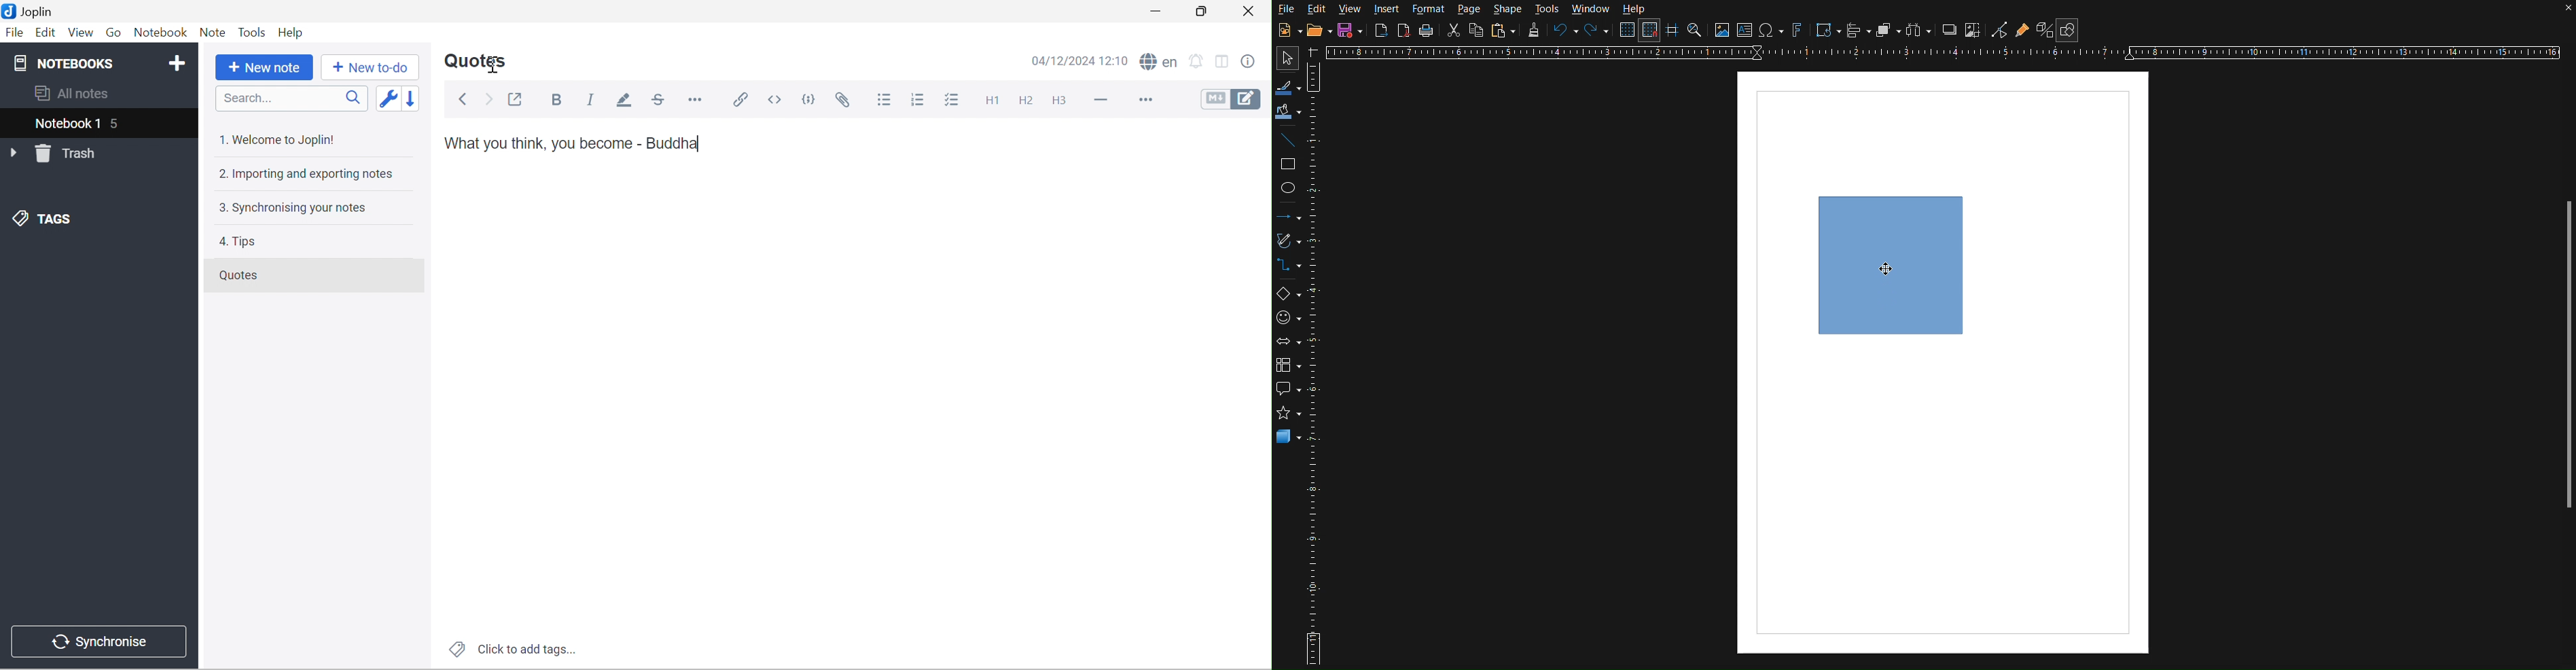  I want to click on Stars and Banners, so click(1288, 416).